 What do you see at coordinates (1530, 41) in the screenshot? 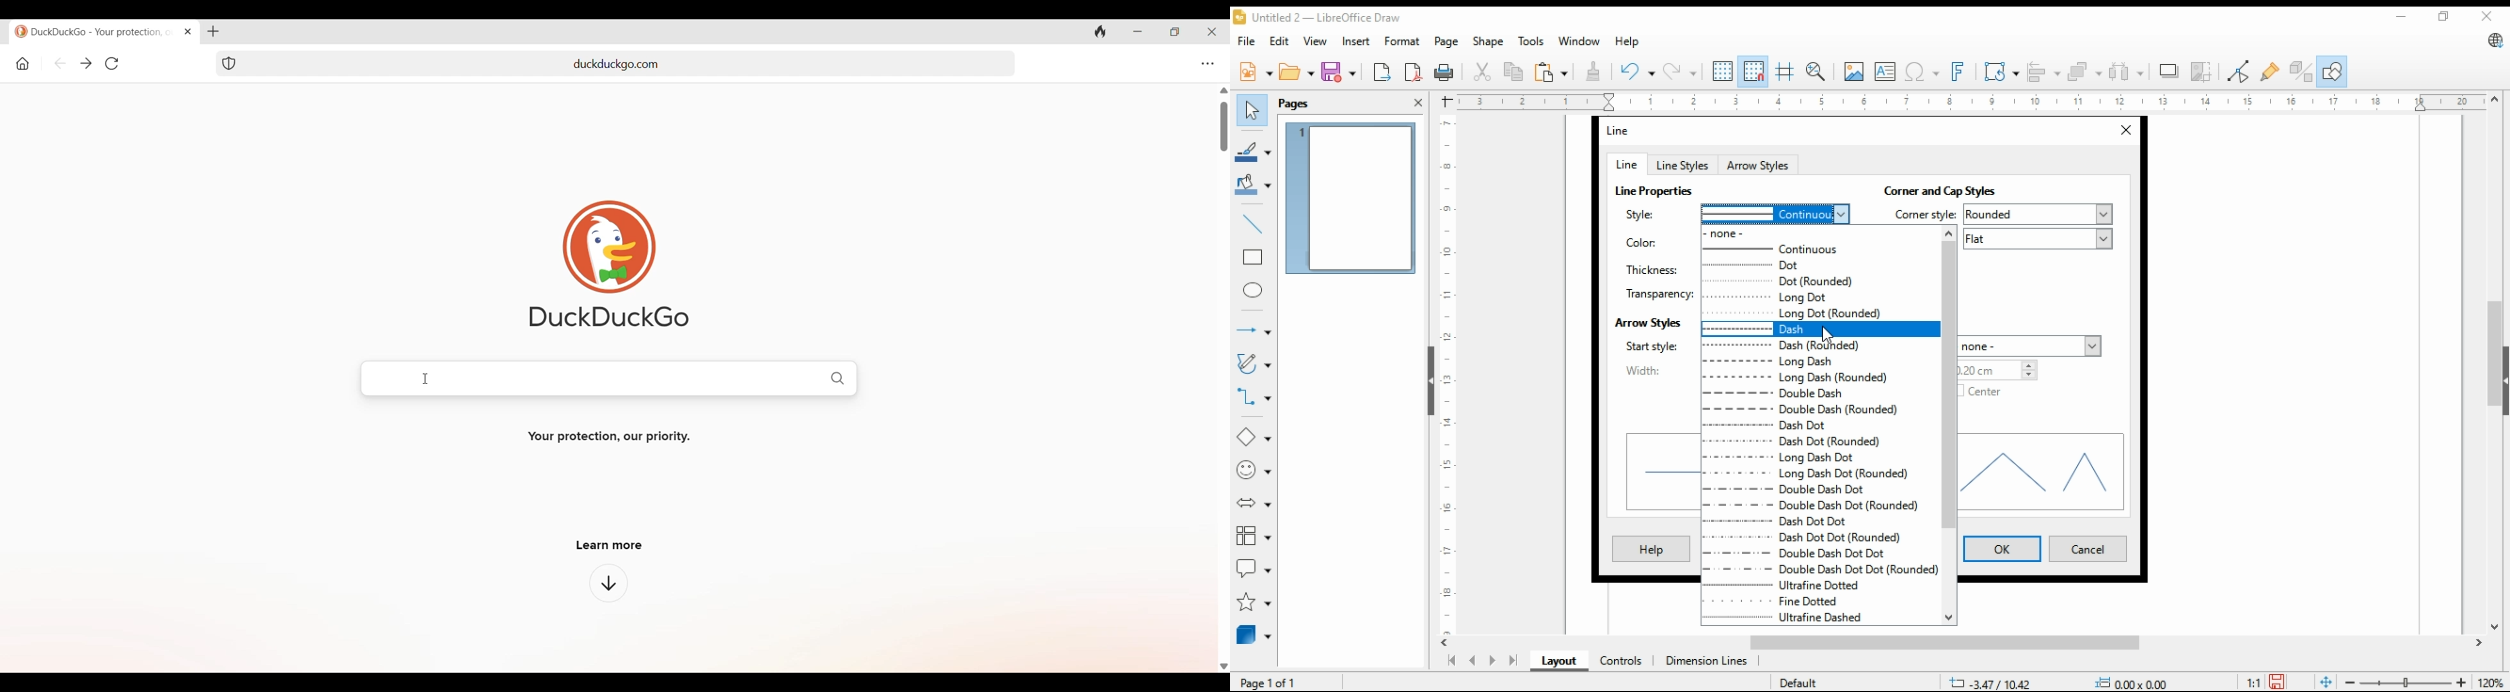
I see `tools` at bounding box center [1530, 41].